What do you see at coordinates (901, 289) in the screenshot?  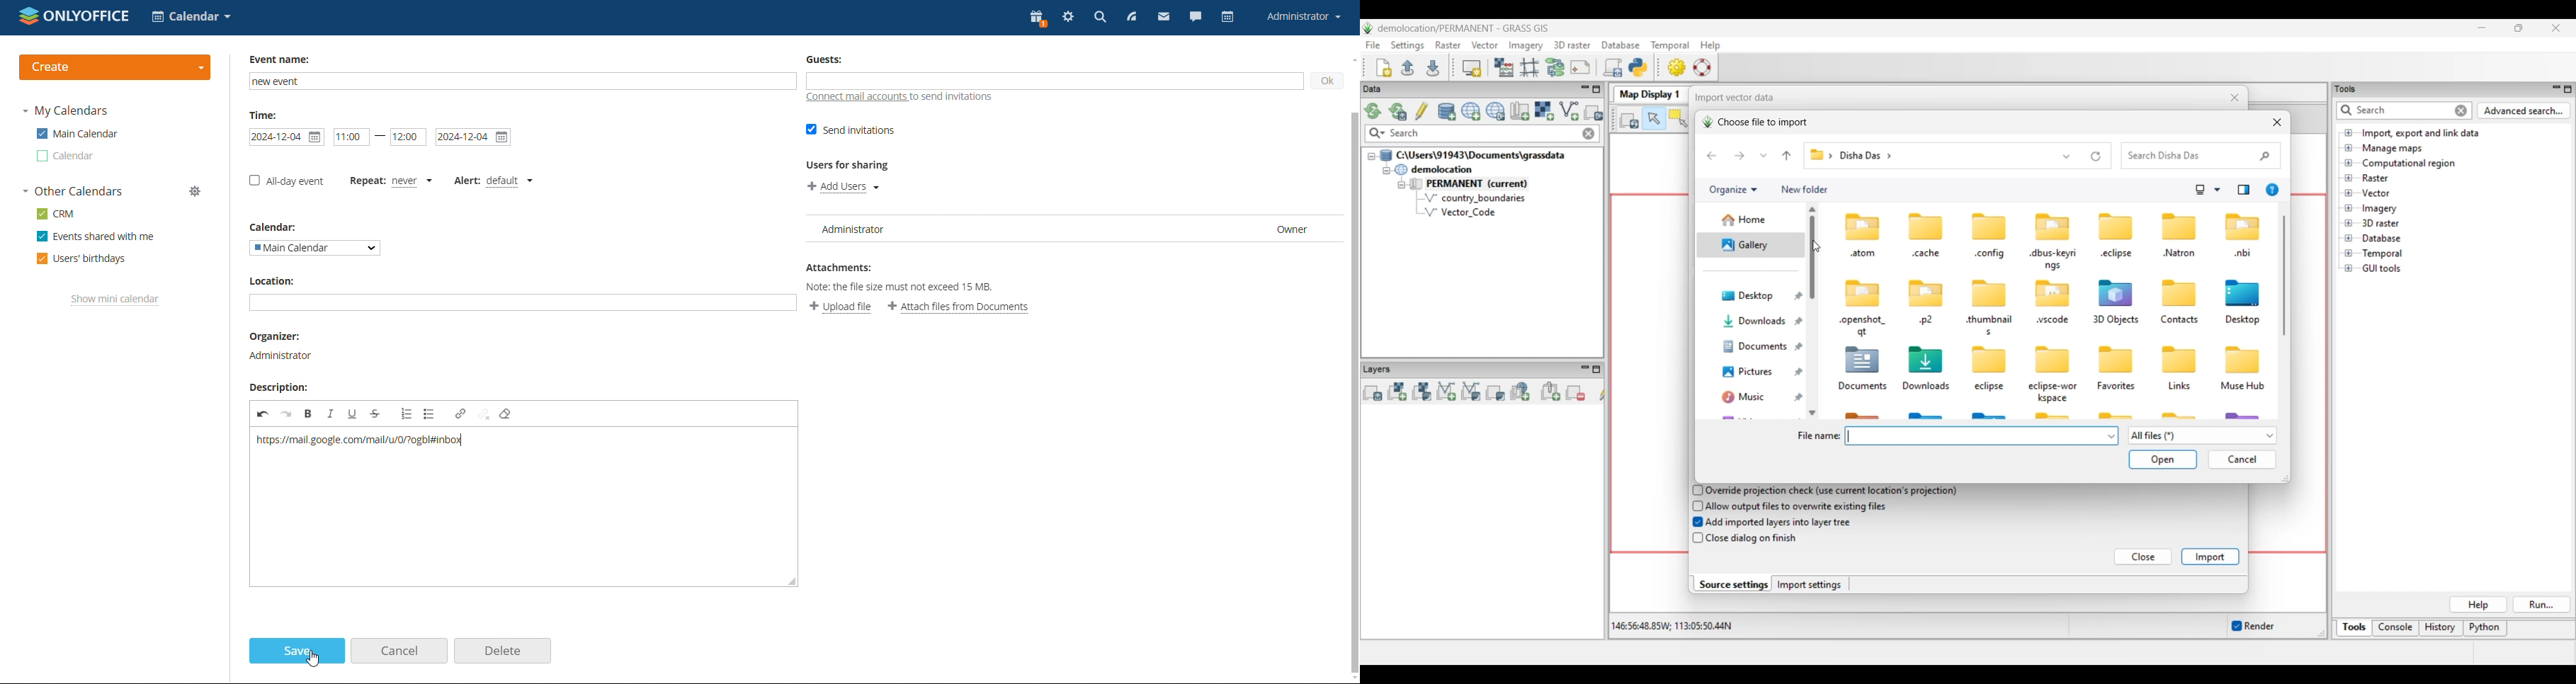 I see `Note: the file size must not exceed 15 MB.` at bounding box center [901, 289].